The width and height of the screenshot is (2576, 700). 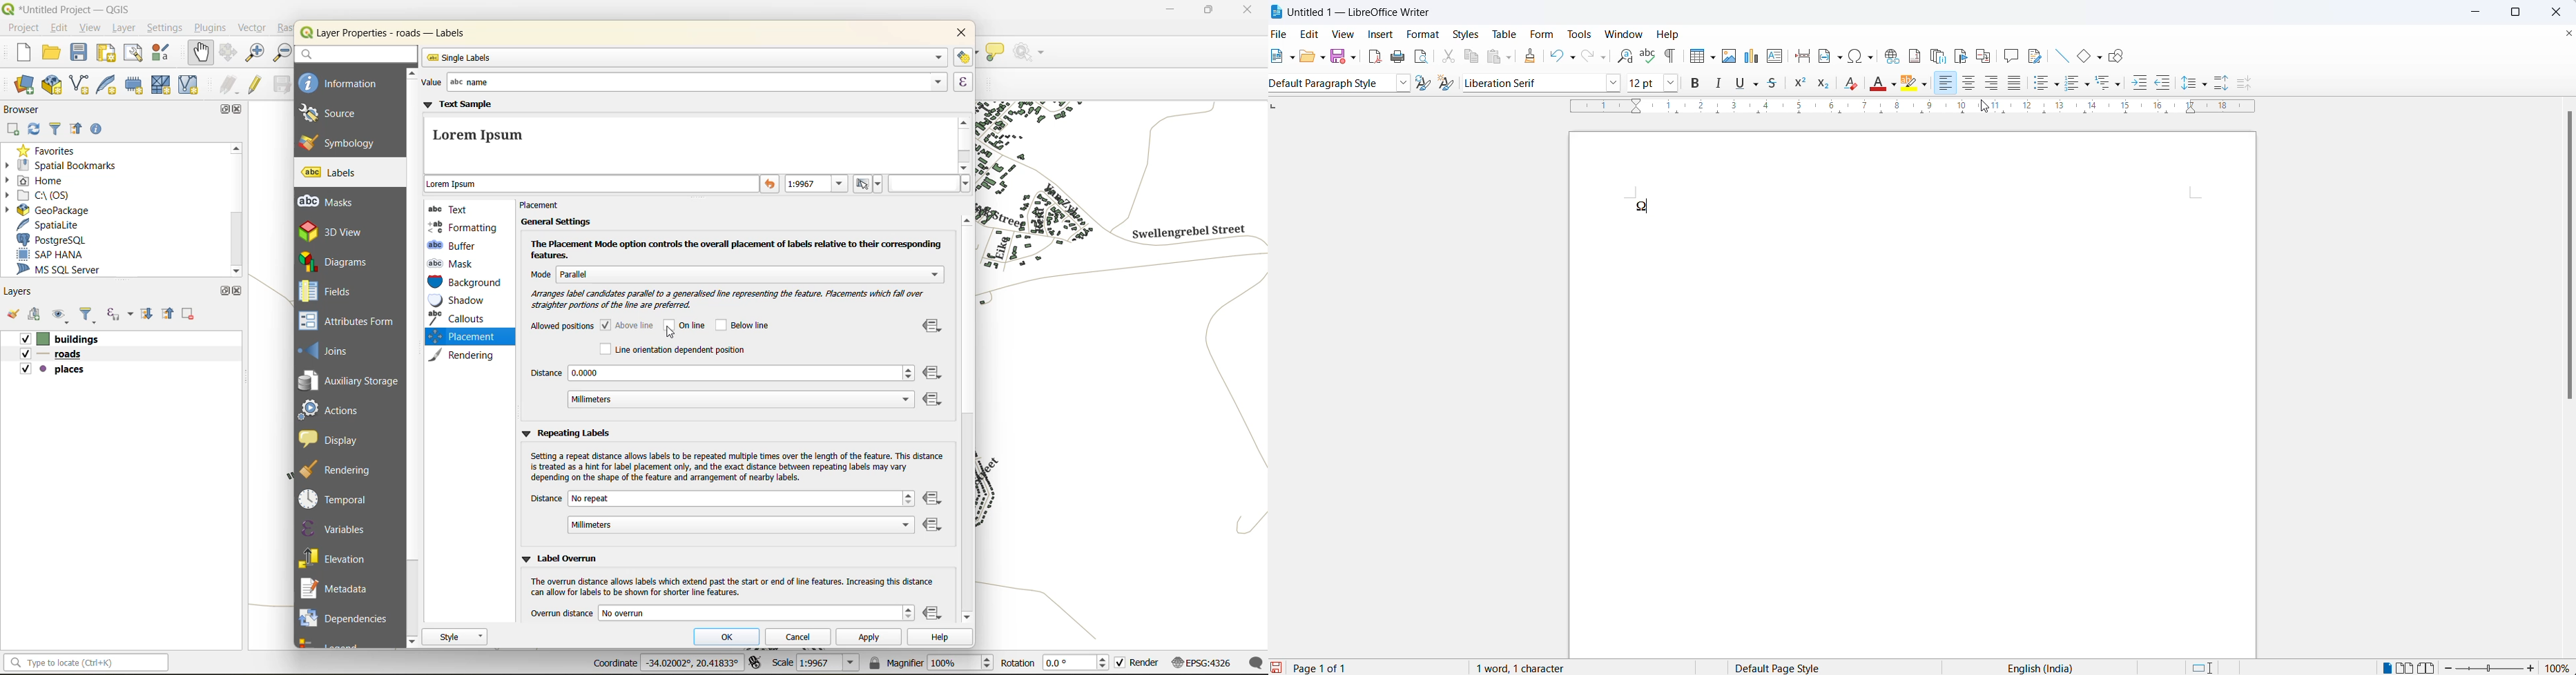 What do you see at coordinates (57, 355) in the screenshot?
I see `roads layer` at bounding box center [57, 355].